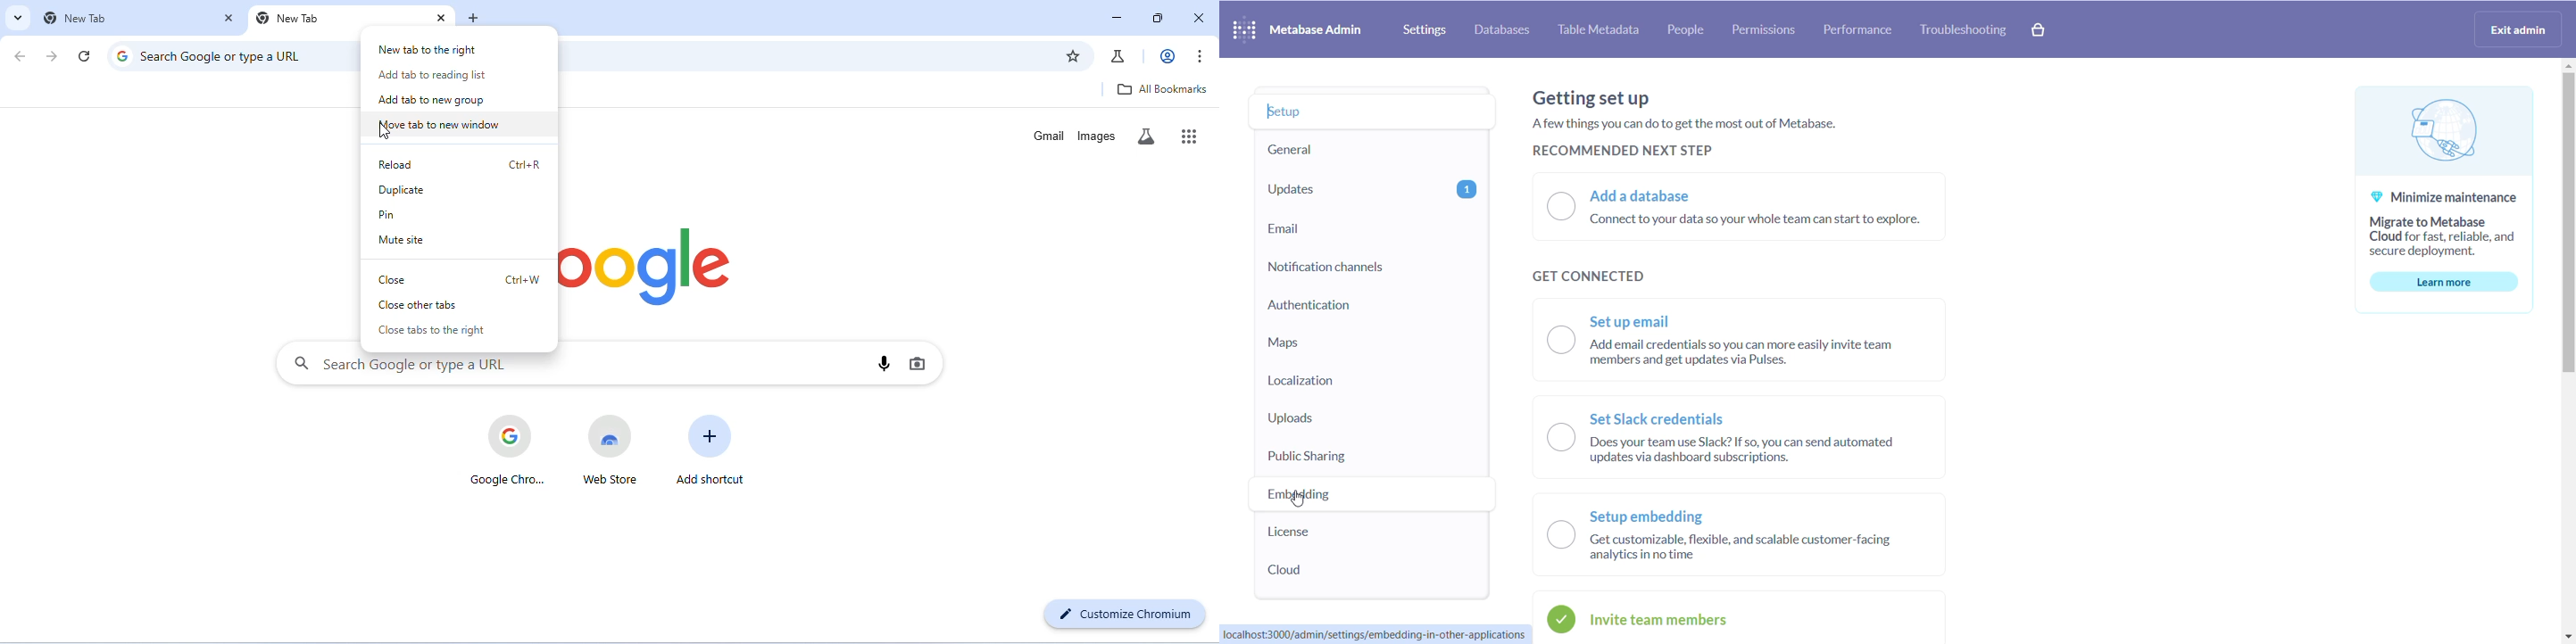  I want to click on all bookmarks, so click(1159, 88).